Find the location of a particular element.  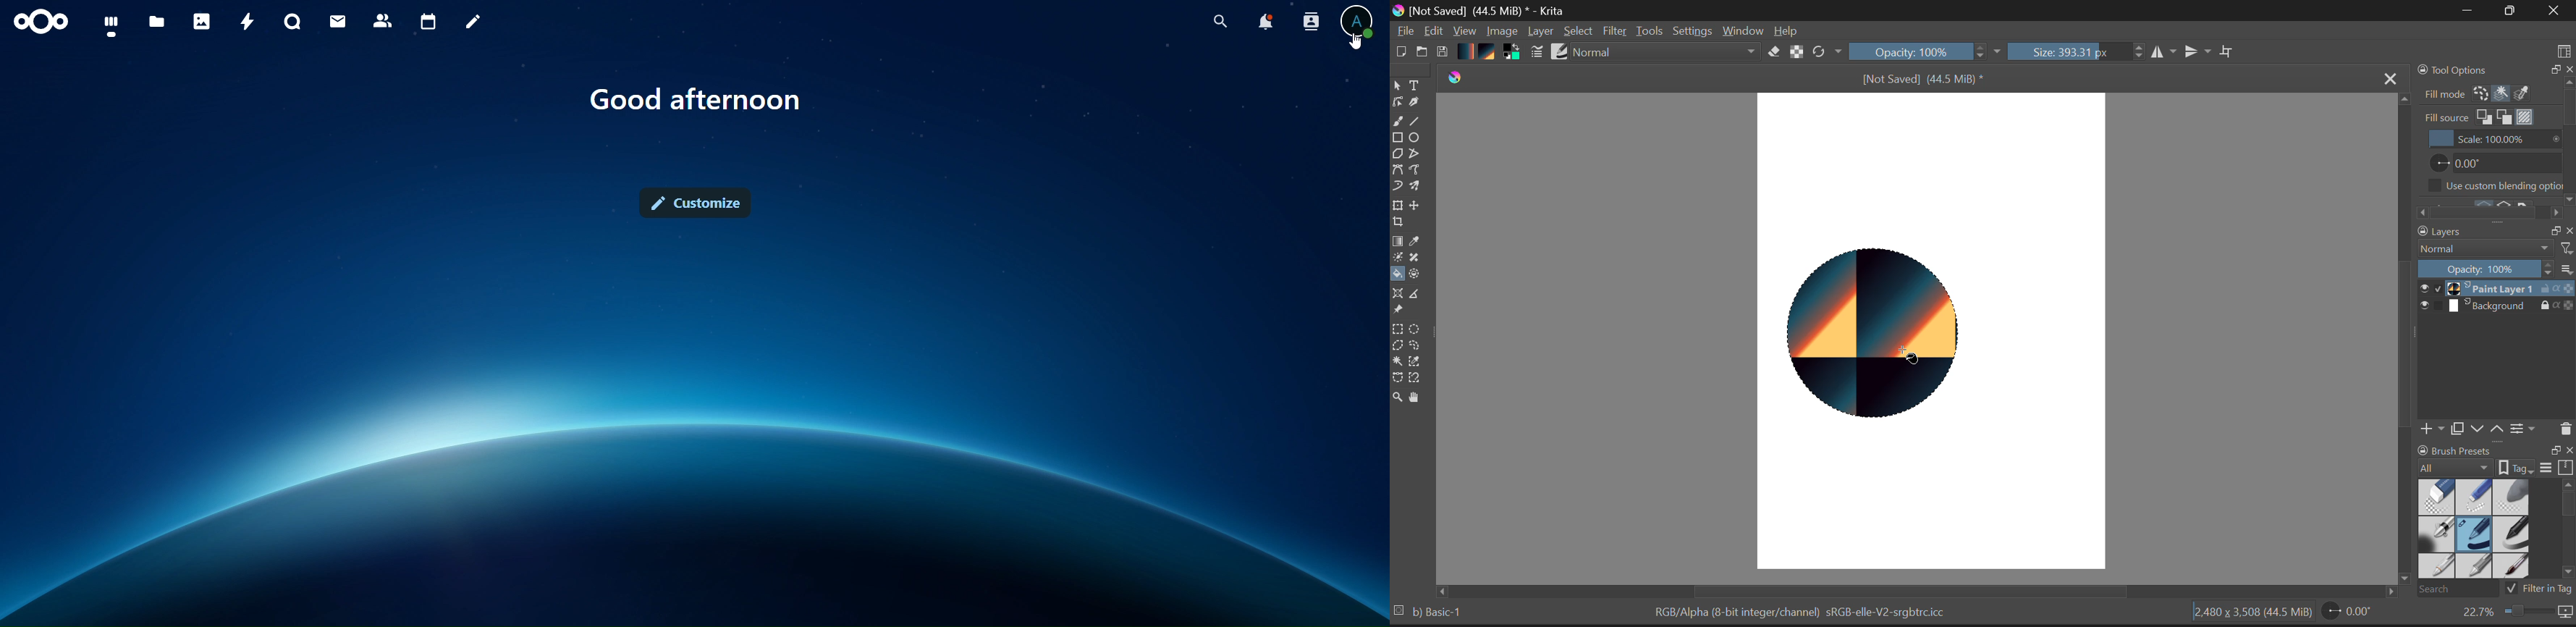

photos is located at coordinates (200, 20).